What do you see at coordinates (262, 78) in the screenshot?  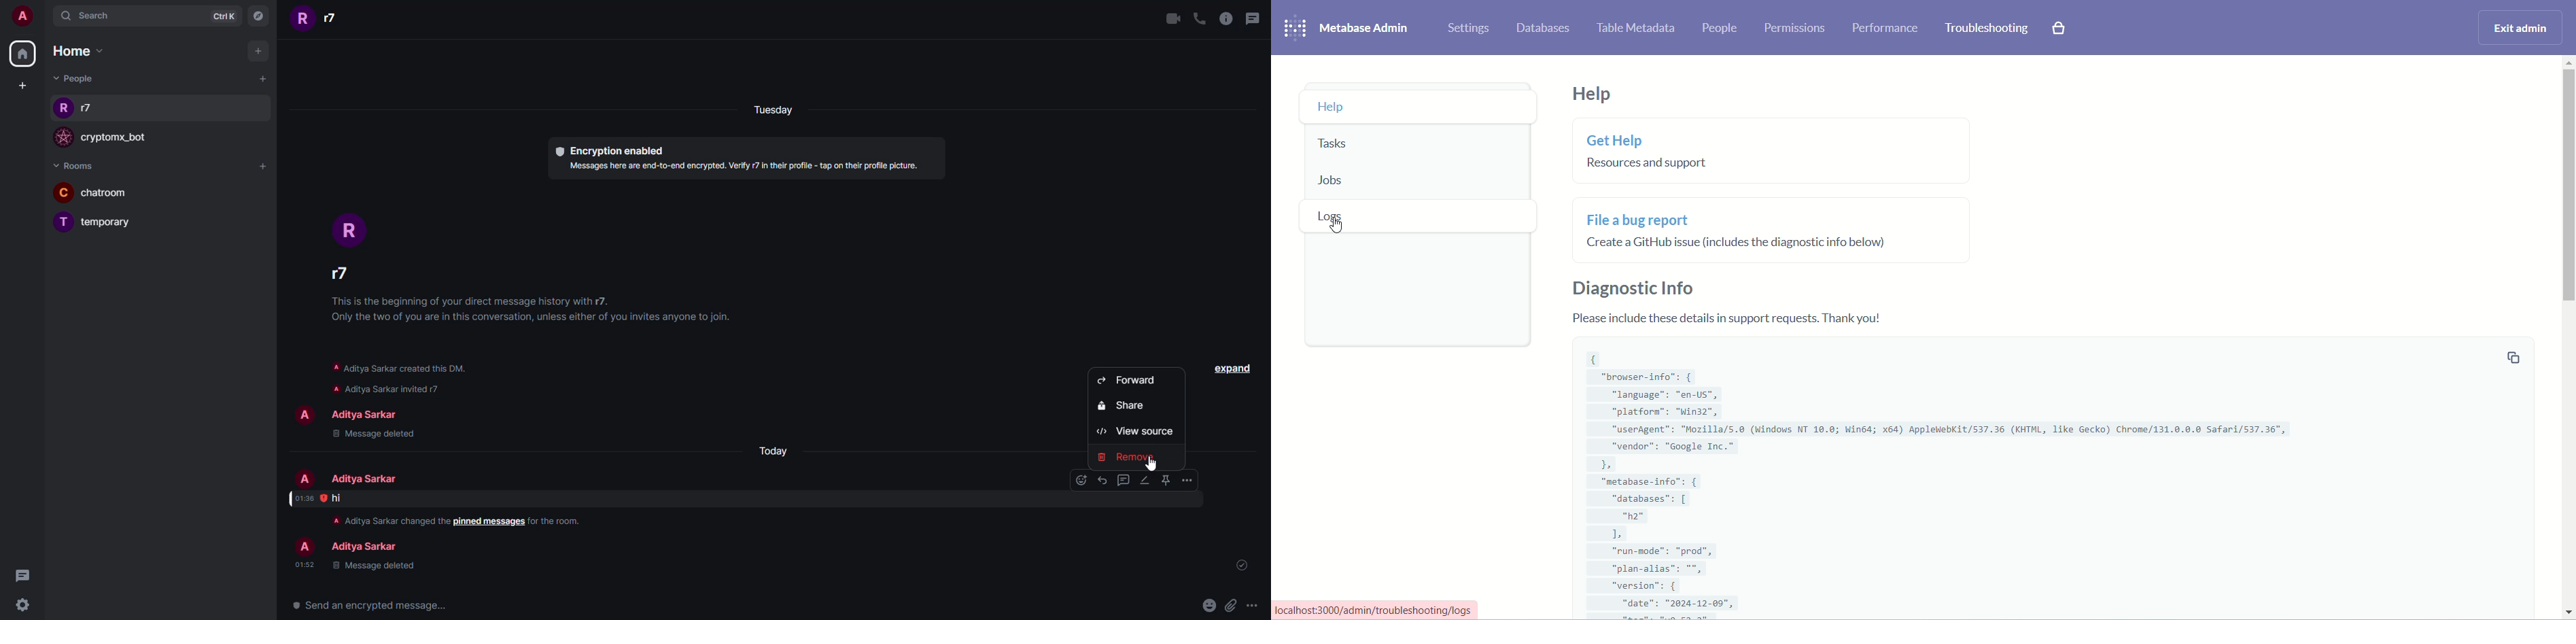 I see `add` at bounding box center [262, 78].